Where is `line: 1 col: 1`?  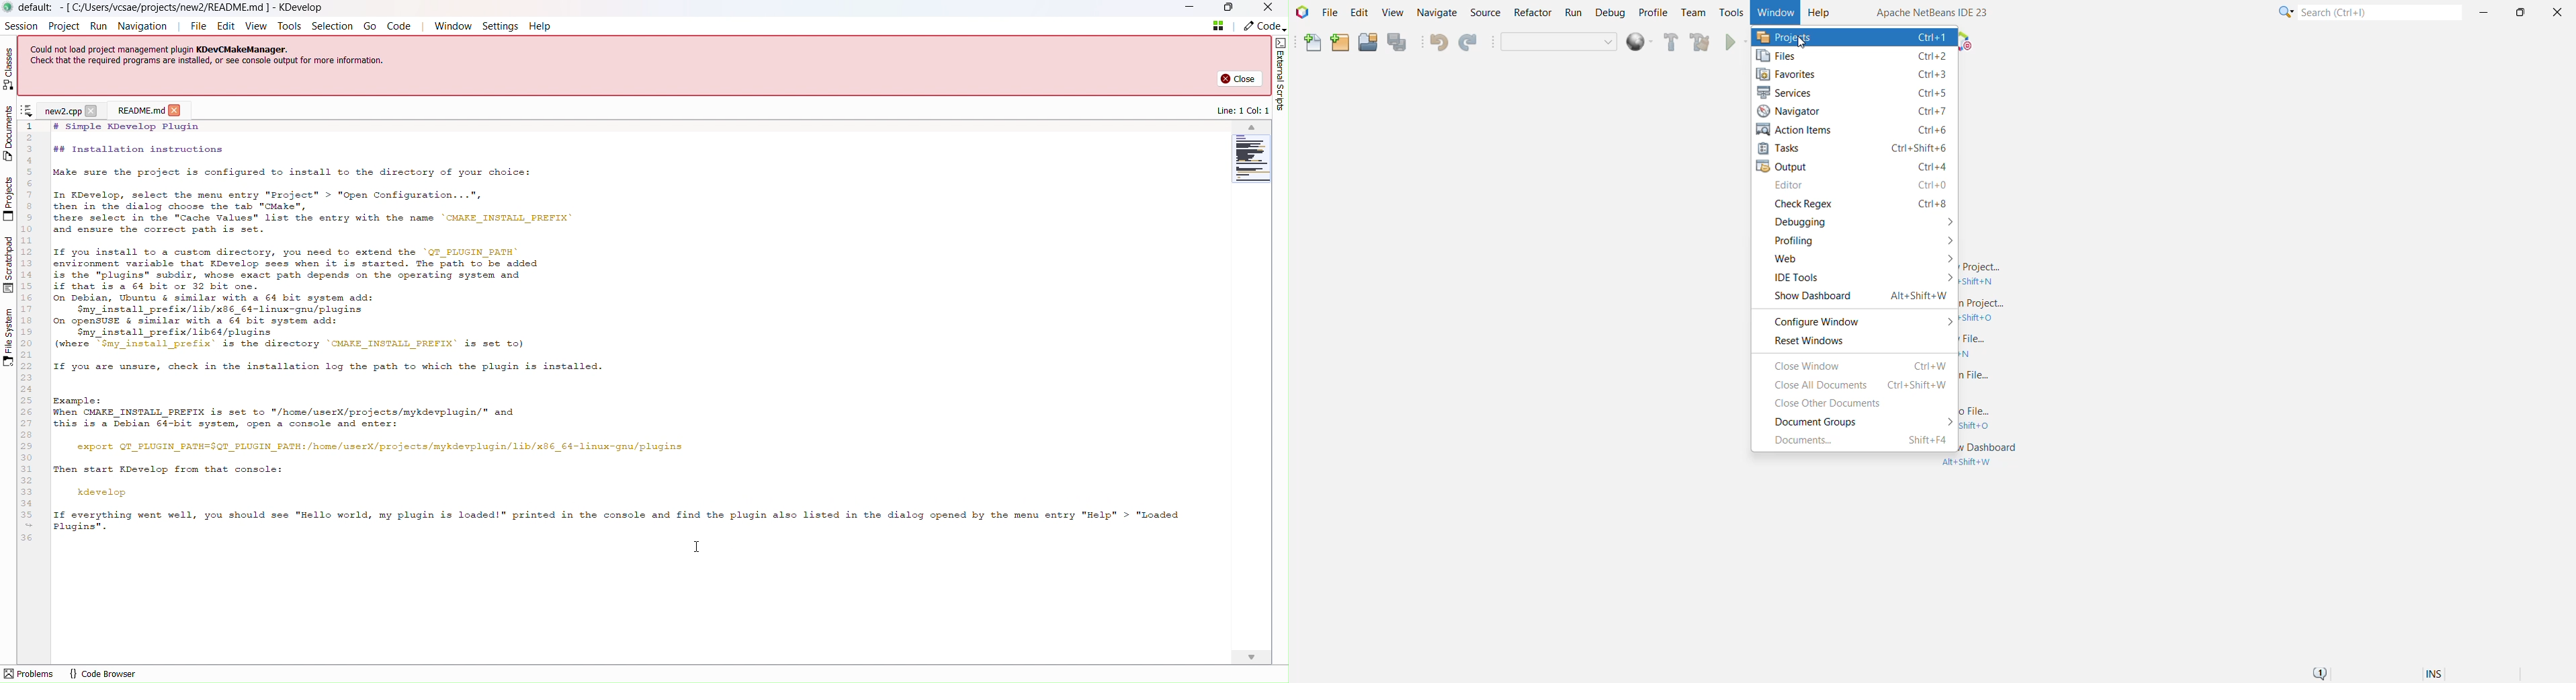
line: 1 col: 1 is located at coordinates (1243, 111).